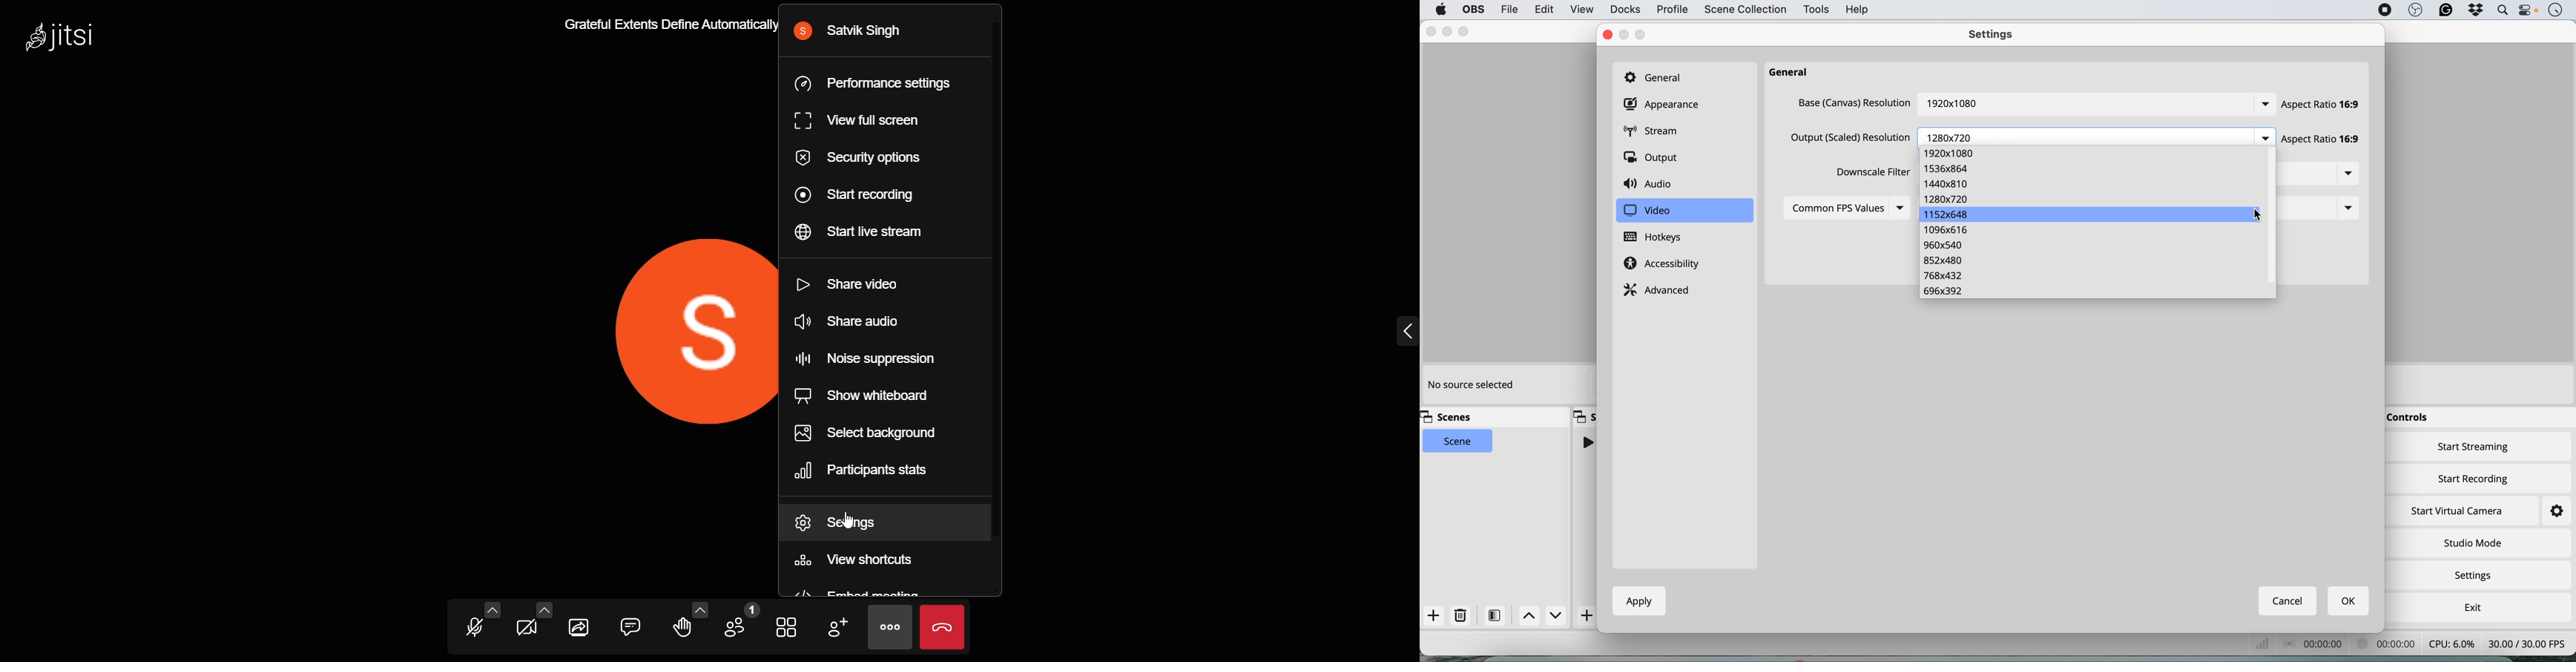  Describe the element at coordinates (1952, 153) in the screenshot. I see `1290x1080` at that location.